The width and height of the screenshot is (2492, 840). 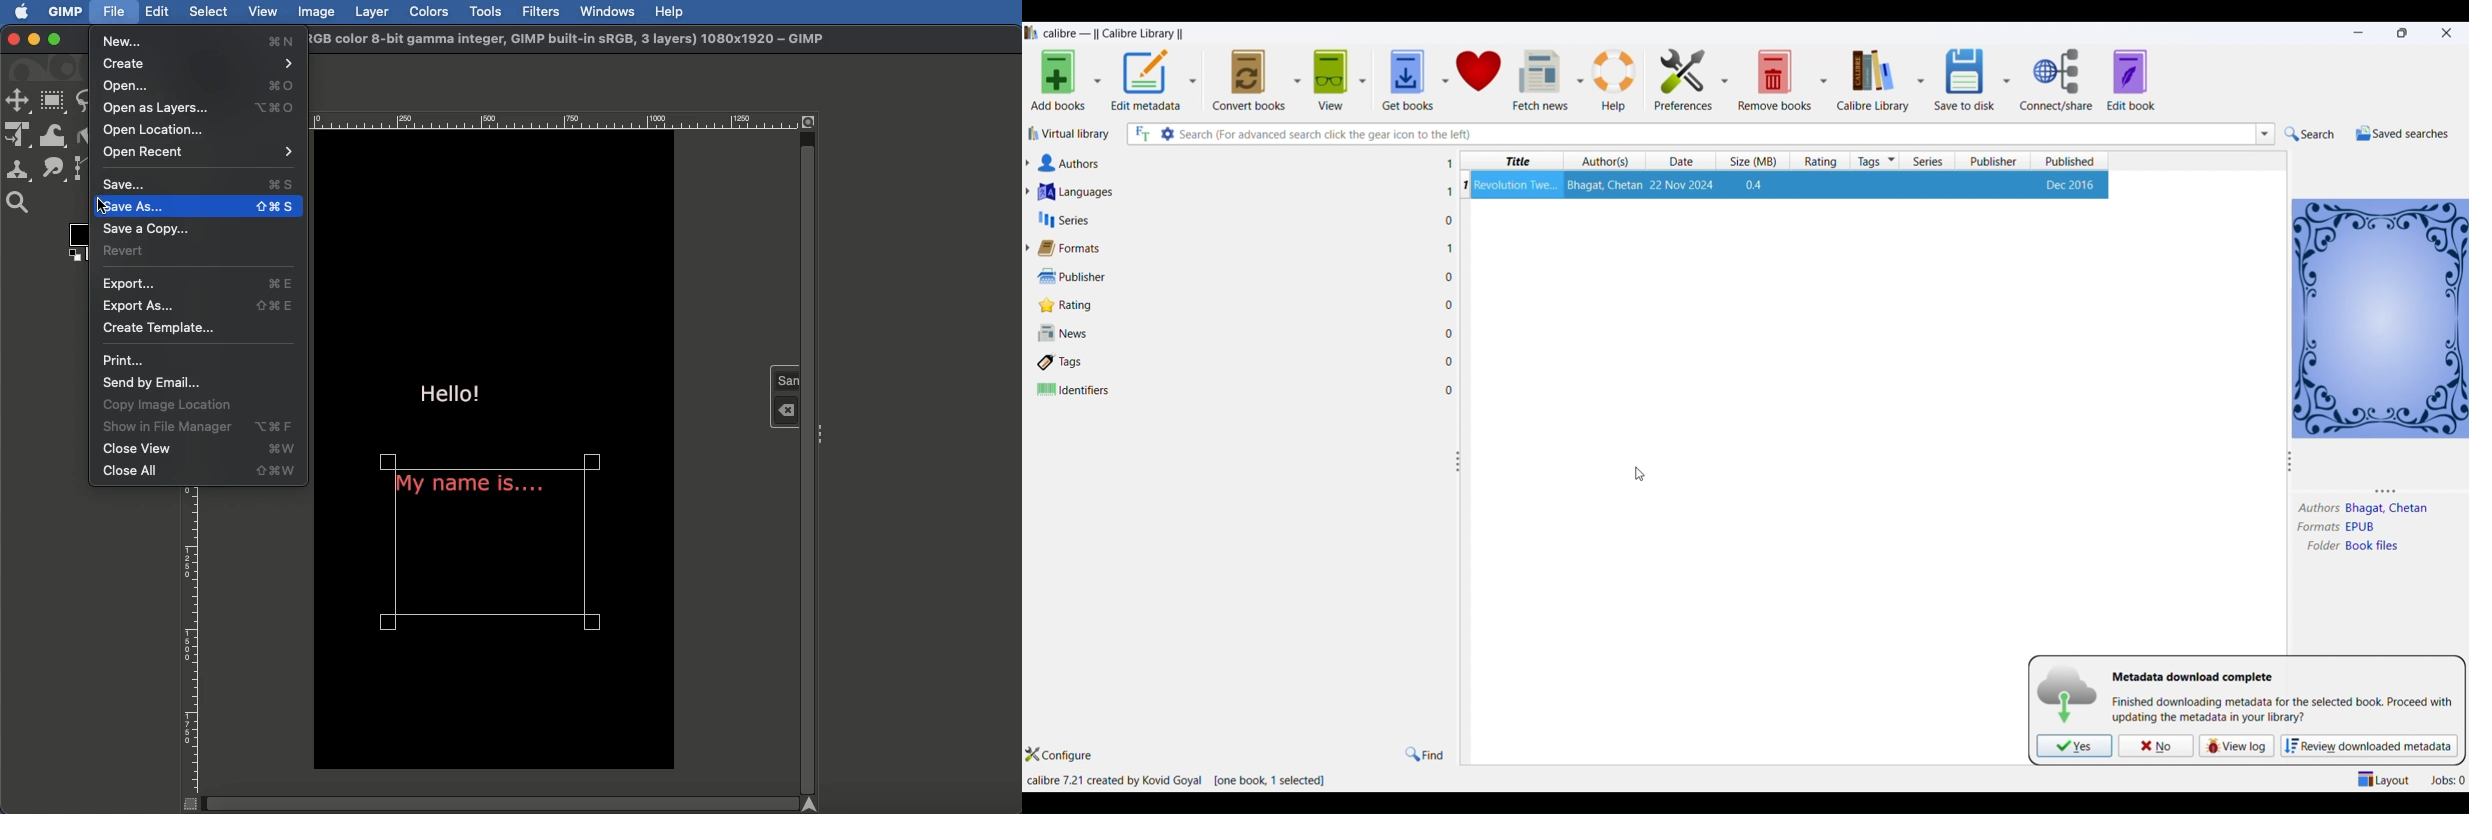 I want to click on Rectangle select tool, so click(x=55, y=101).